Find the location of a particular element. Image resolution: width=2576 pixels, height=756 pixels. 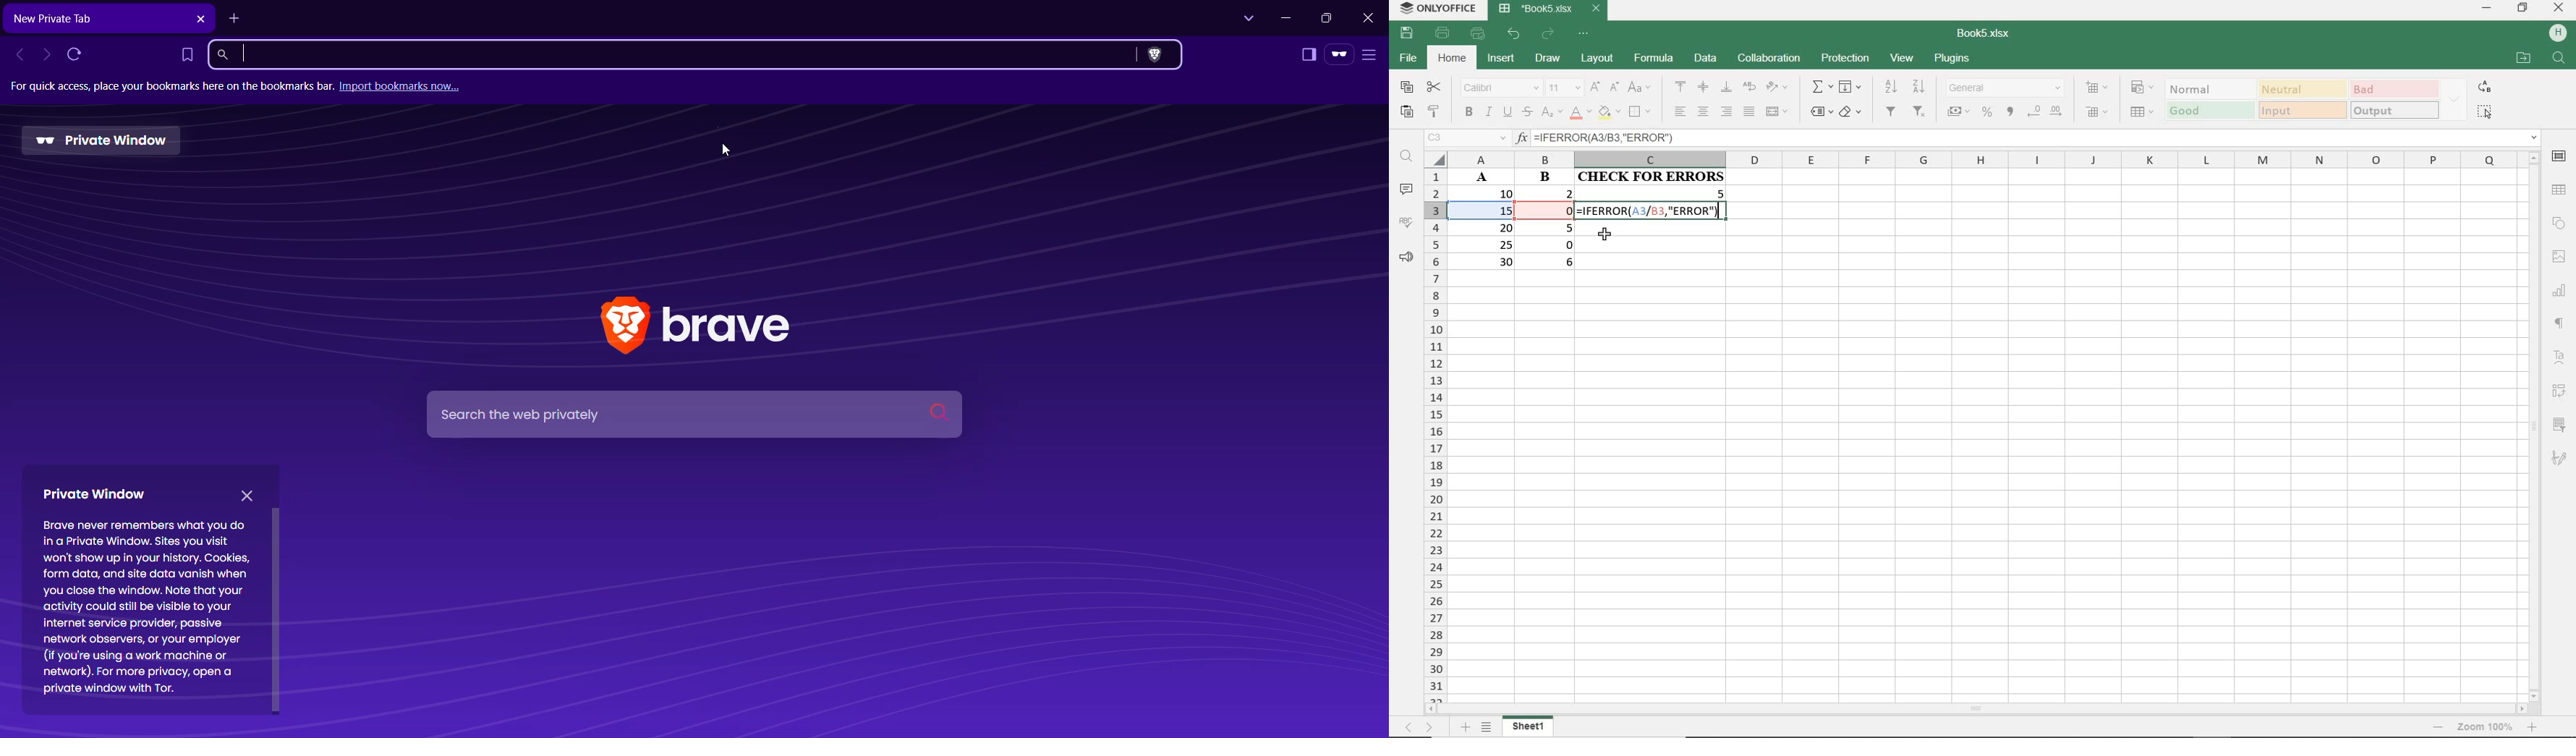

SELECT ALL is located at coordinates (2486, 113).